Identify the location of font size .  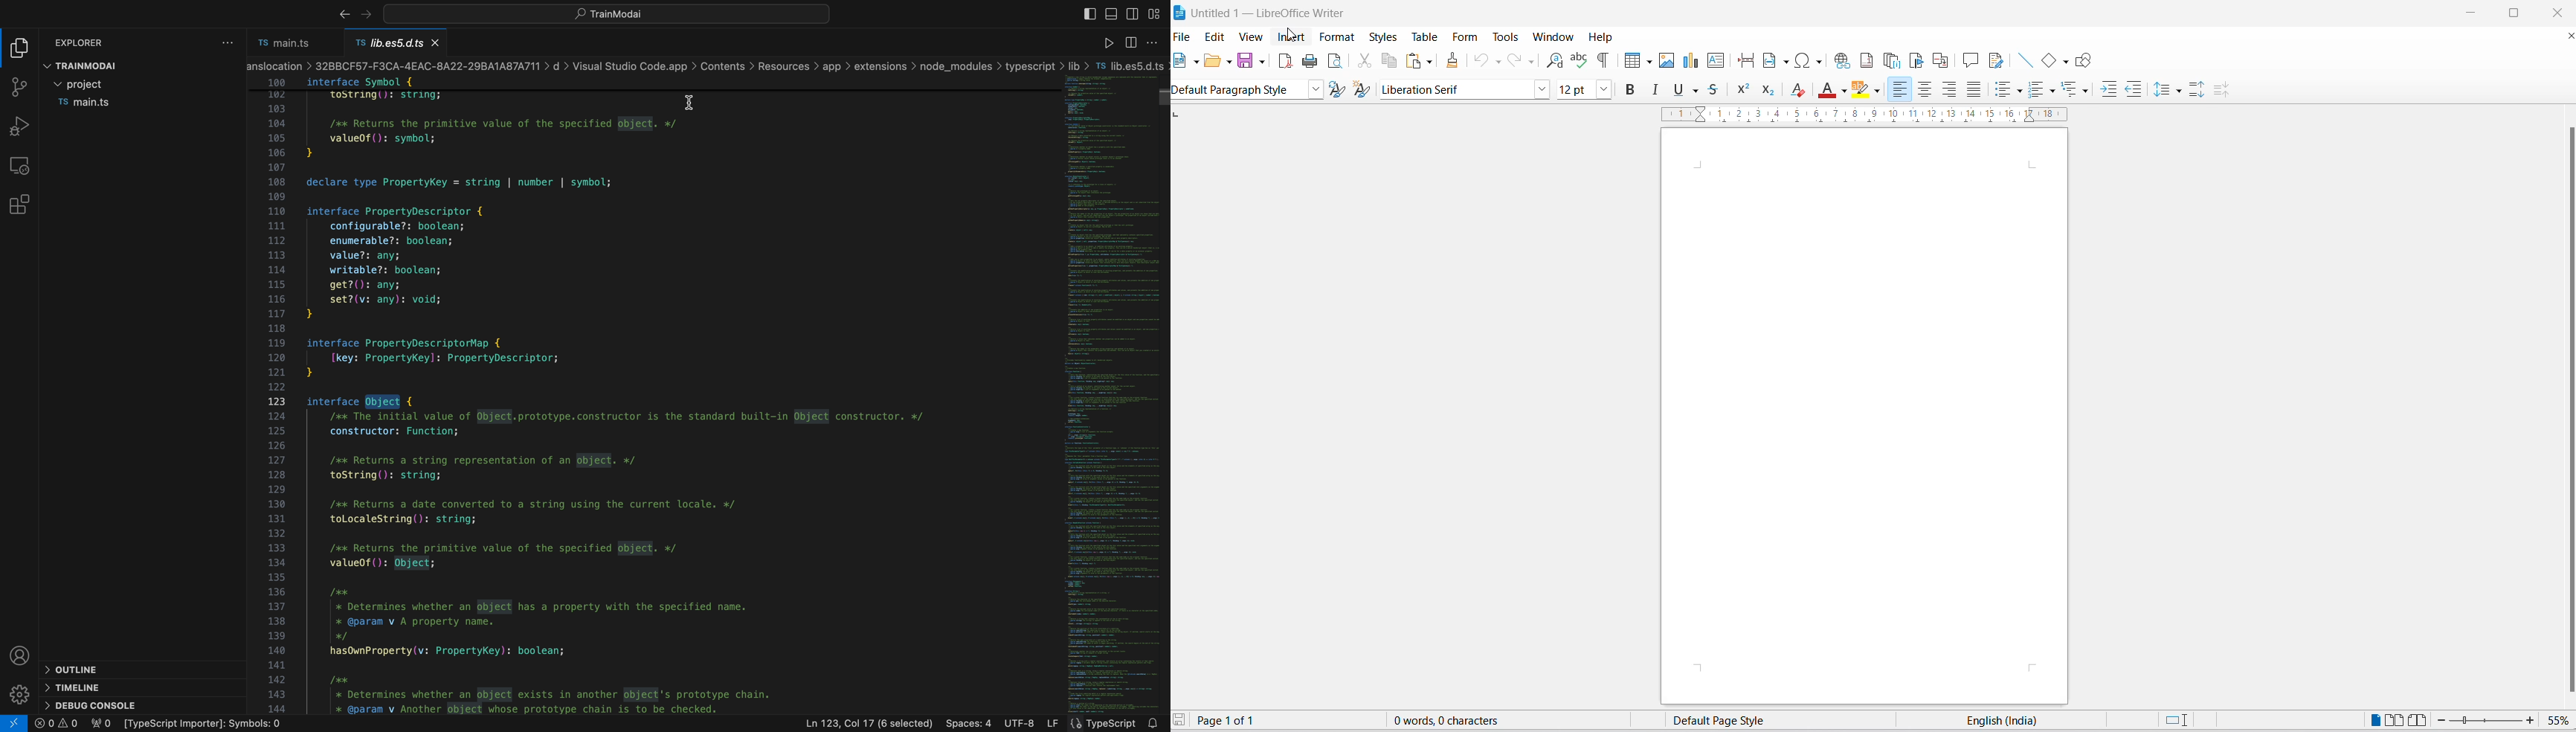
(1574, 89).